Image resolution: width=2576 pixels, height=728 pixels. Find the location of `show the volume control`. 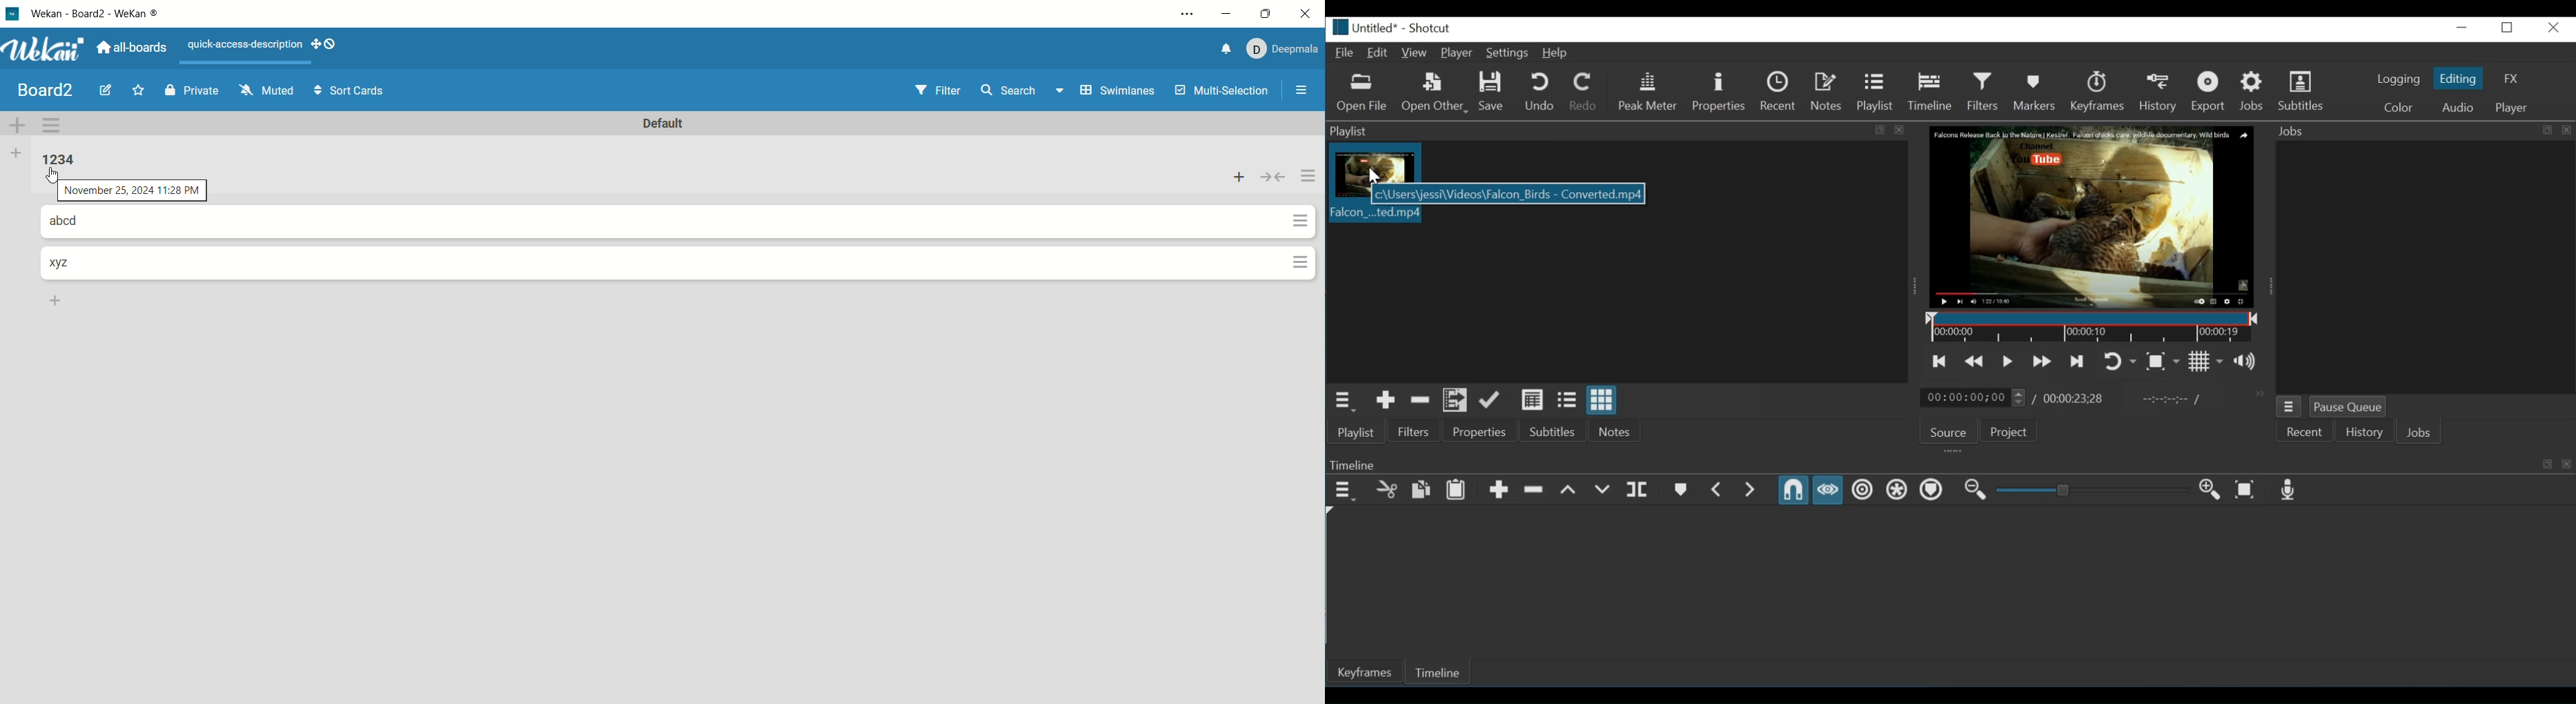

show the volume control is located at coordinates (2249, 361).